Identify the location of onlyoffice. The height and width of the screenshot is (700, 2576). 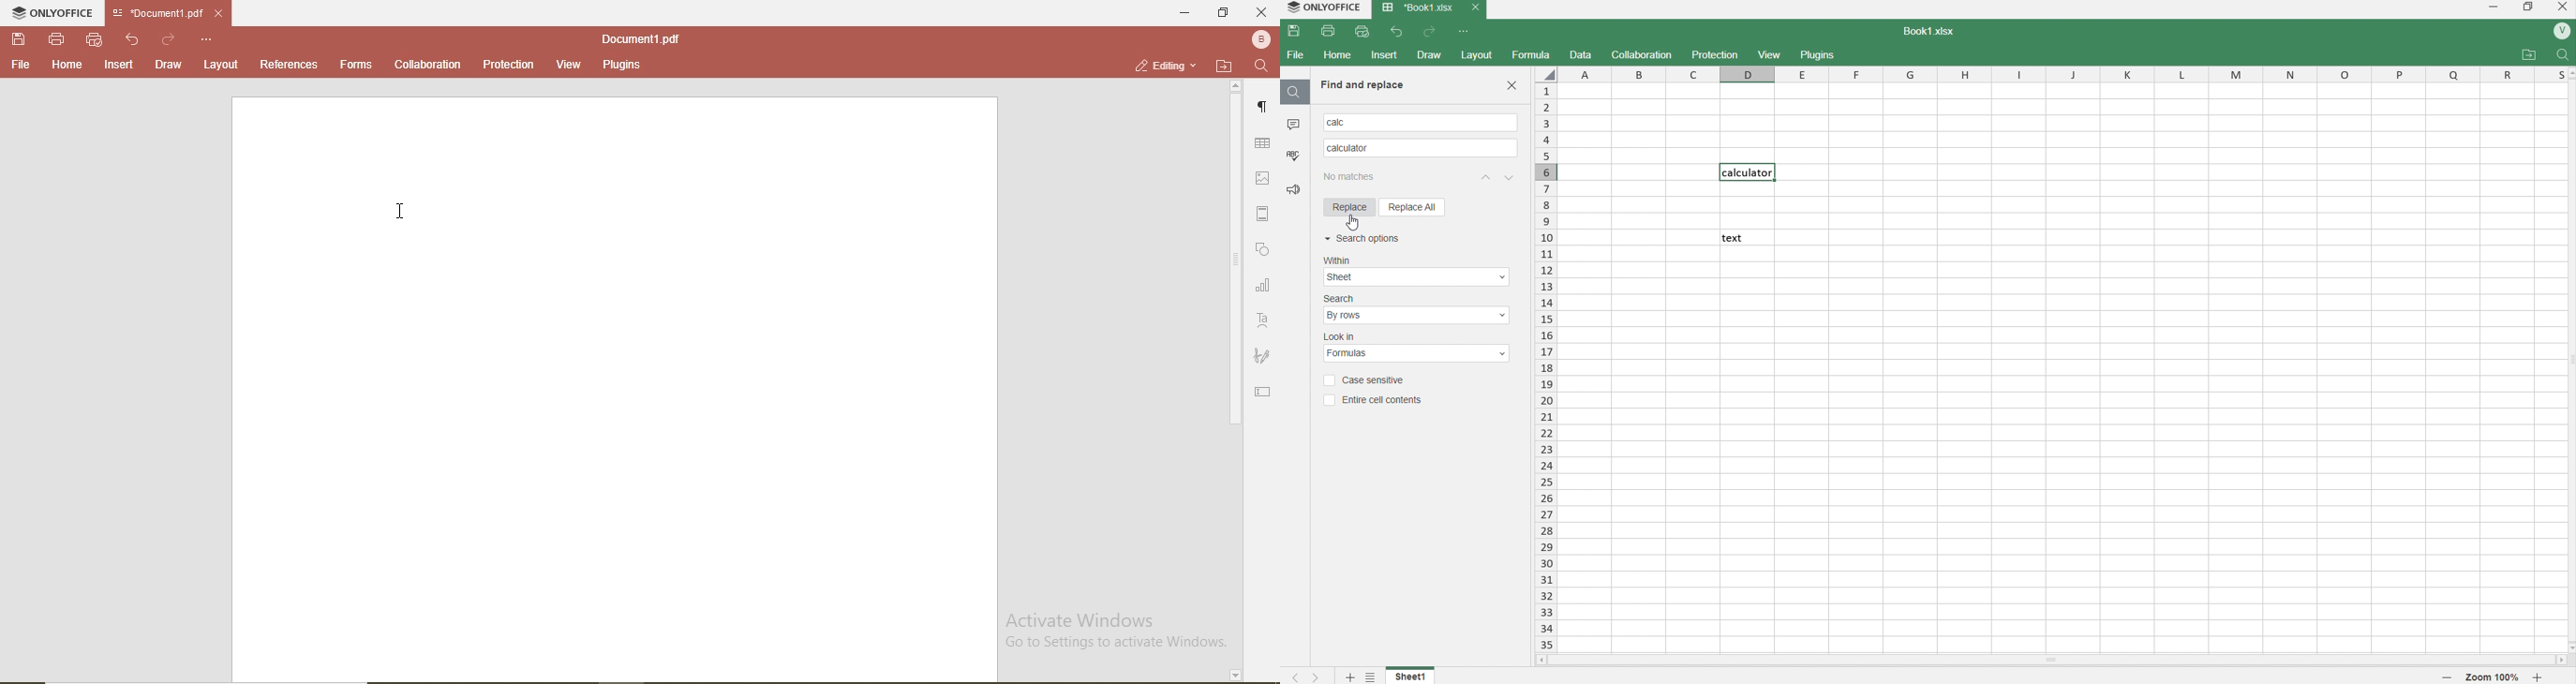
(53, 12).